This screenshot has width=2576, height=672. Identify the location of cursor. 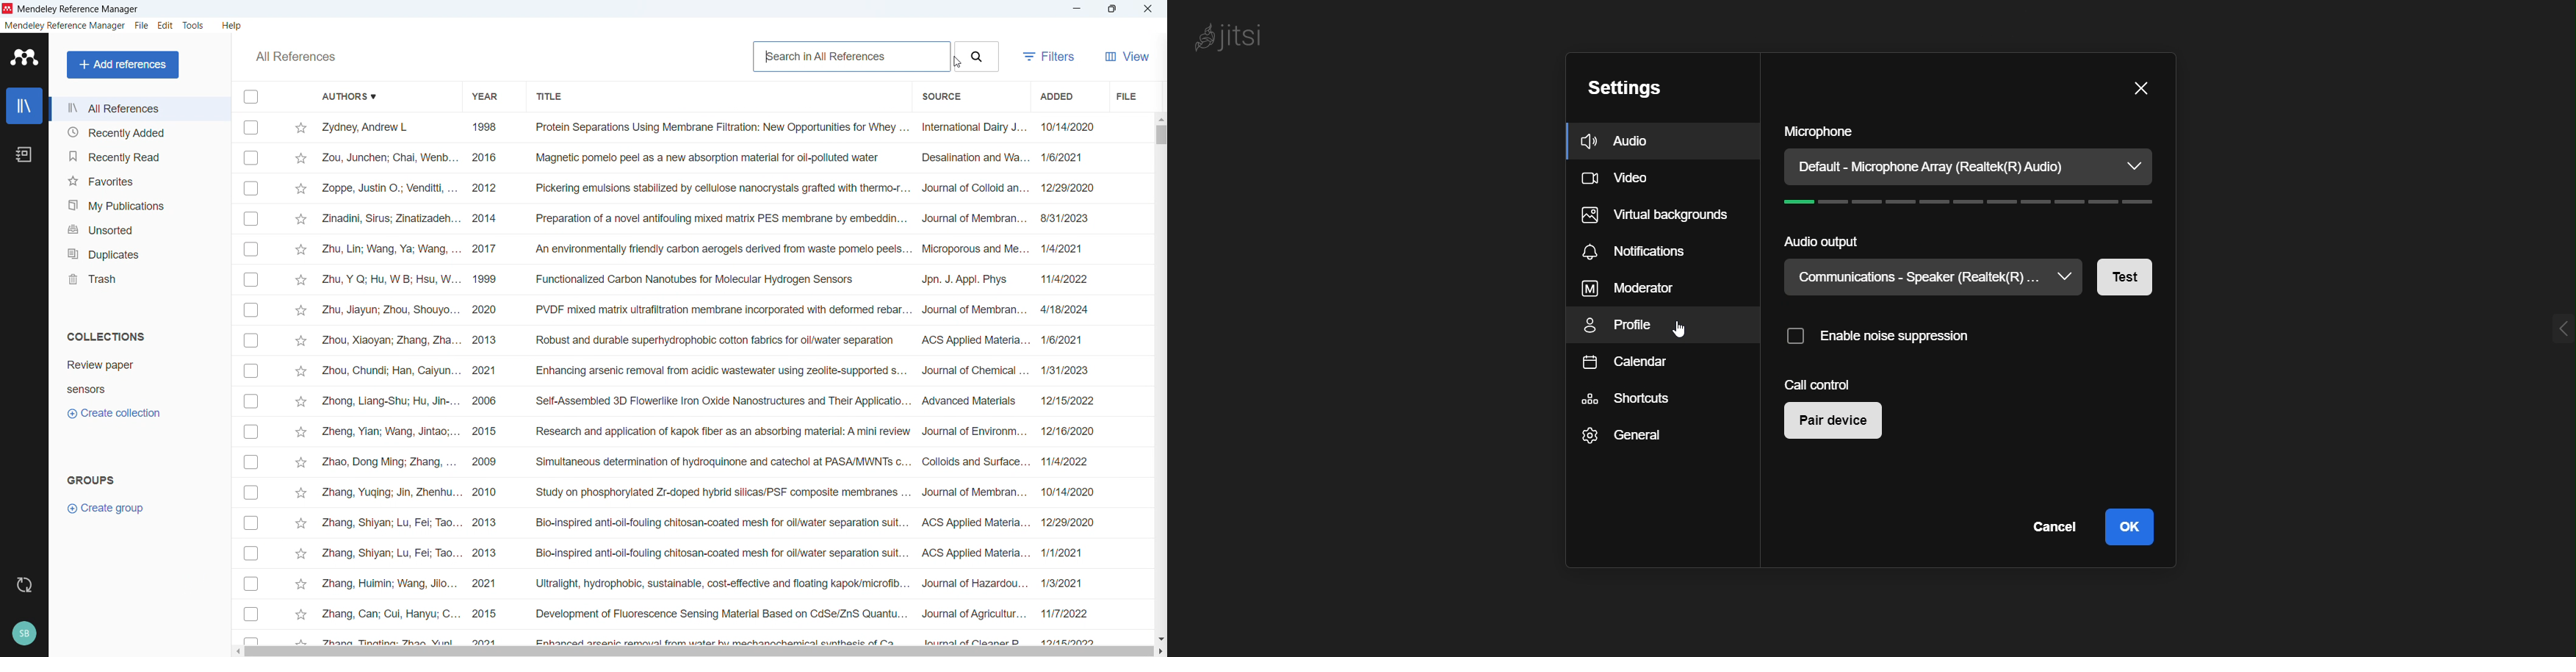
(956, 63).